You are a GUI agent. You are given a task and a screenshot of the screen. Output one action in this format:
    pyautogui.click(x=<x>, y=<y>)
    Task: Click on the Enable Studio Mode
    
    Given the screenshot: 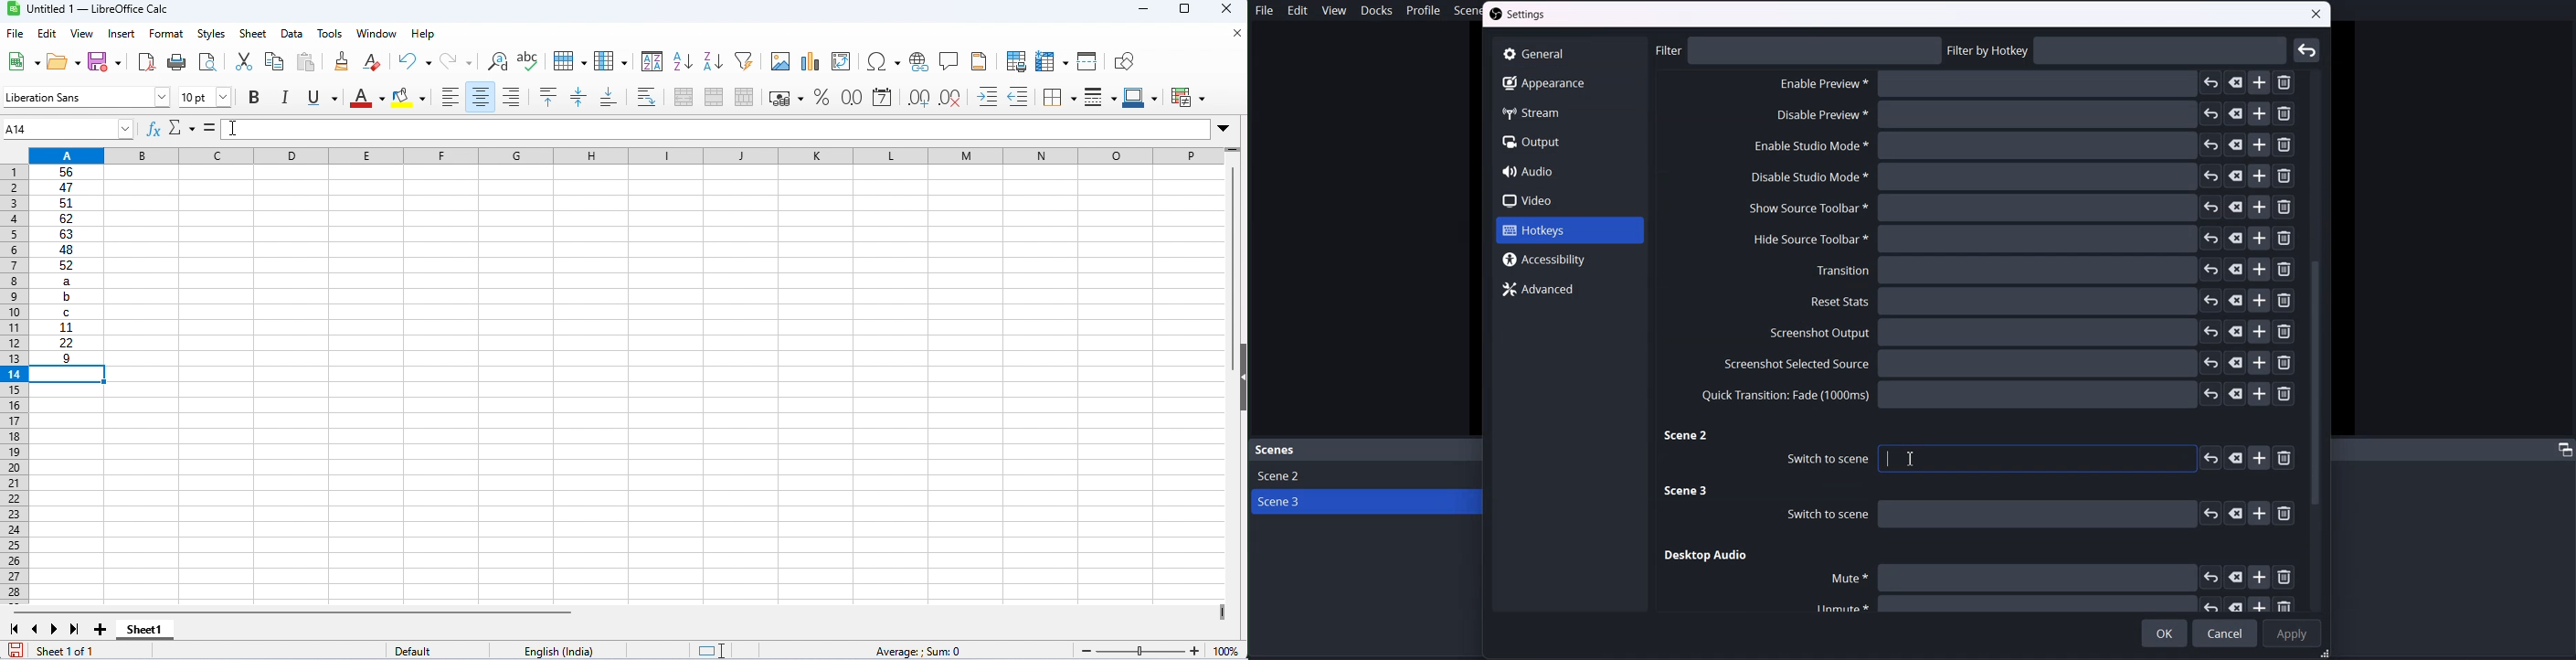 What is the action you would take?
    pyautogui.click(x=2021, y=147)
    